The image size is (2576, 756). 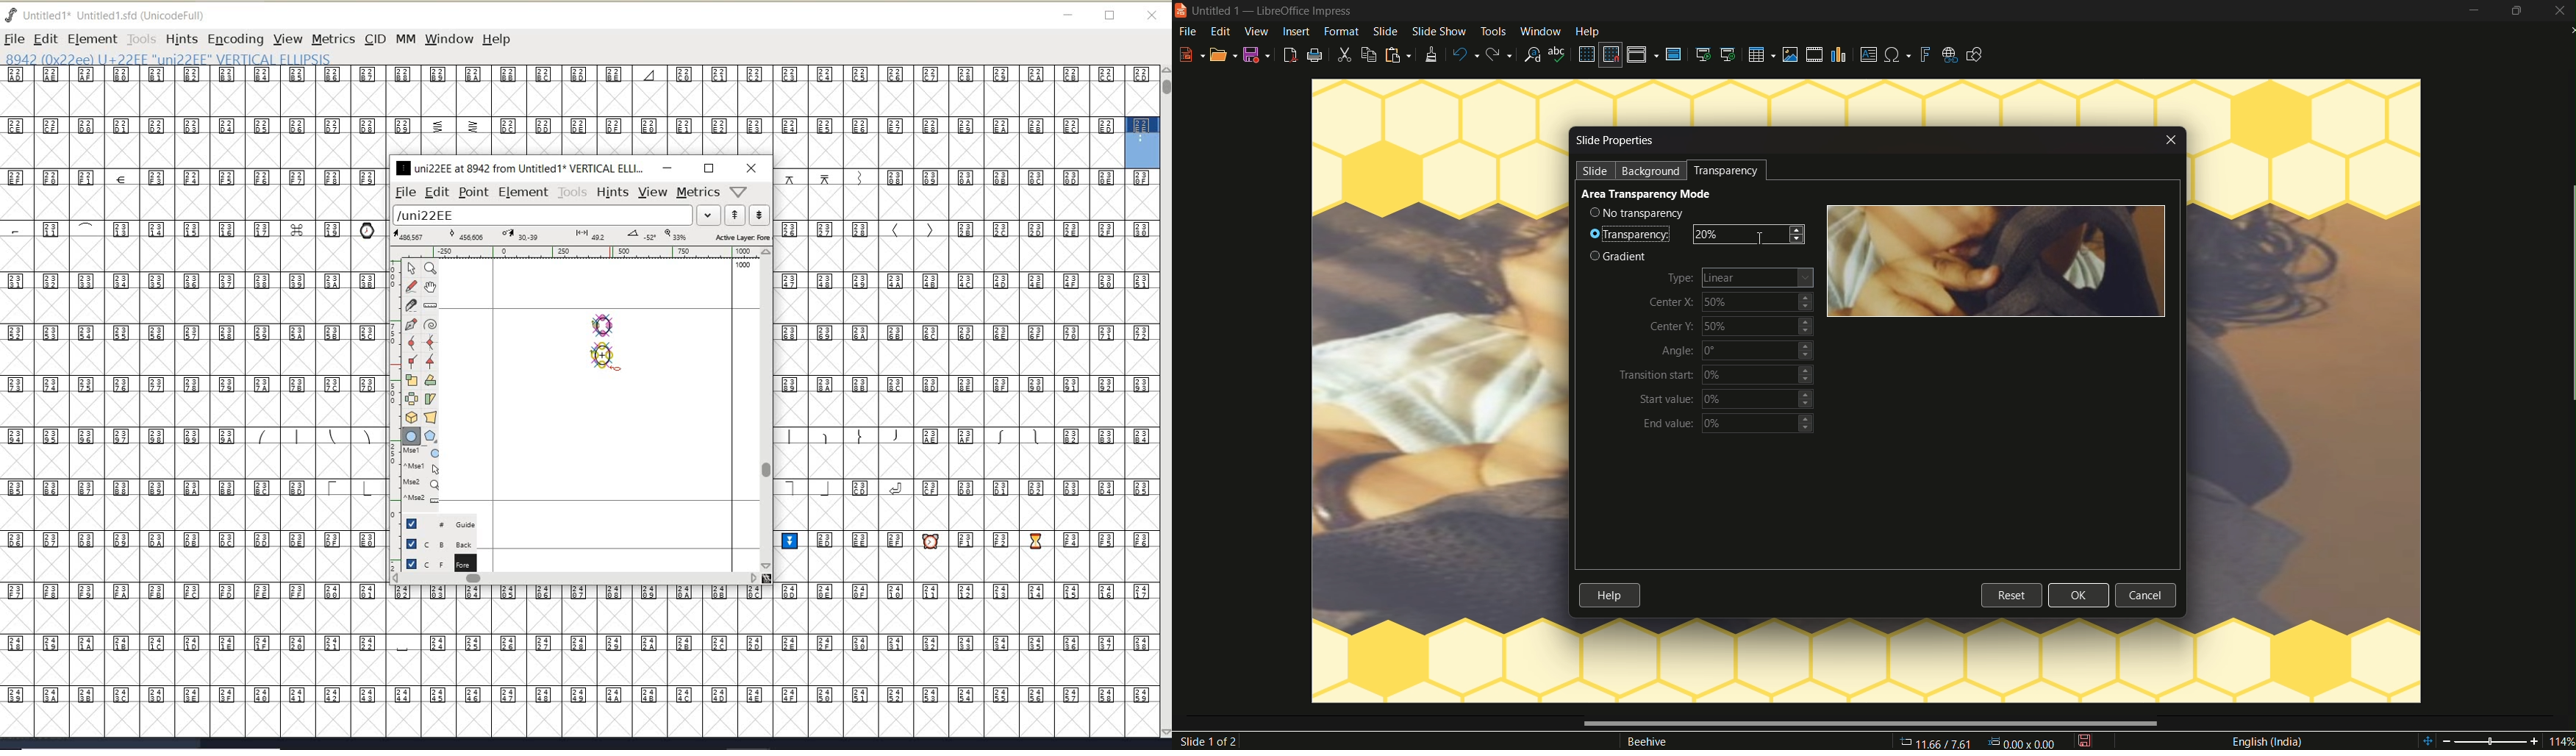 I want to click on slide properties, so click(x=1617, y=141).